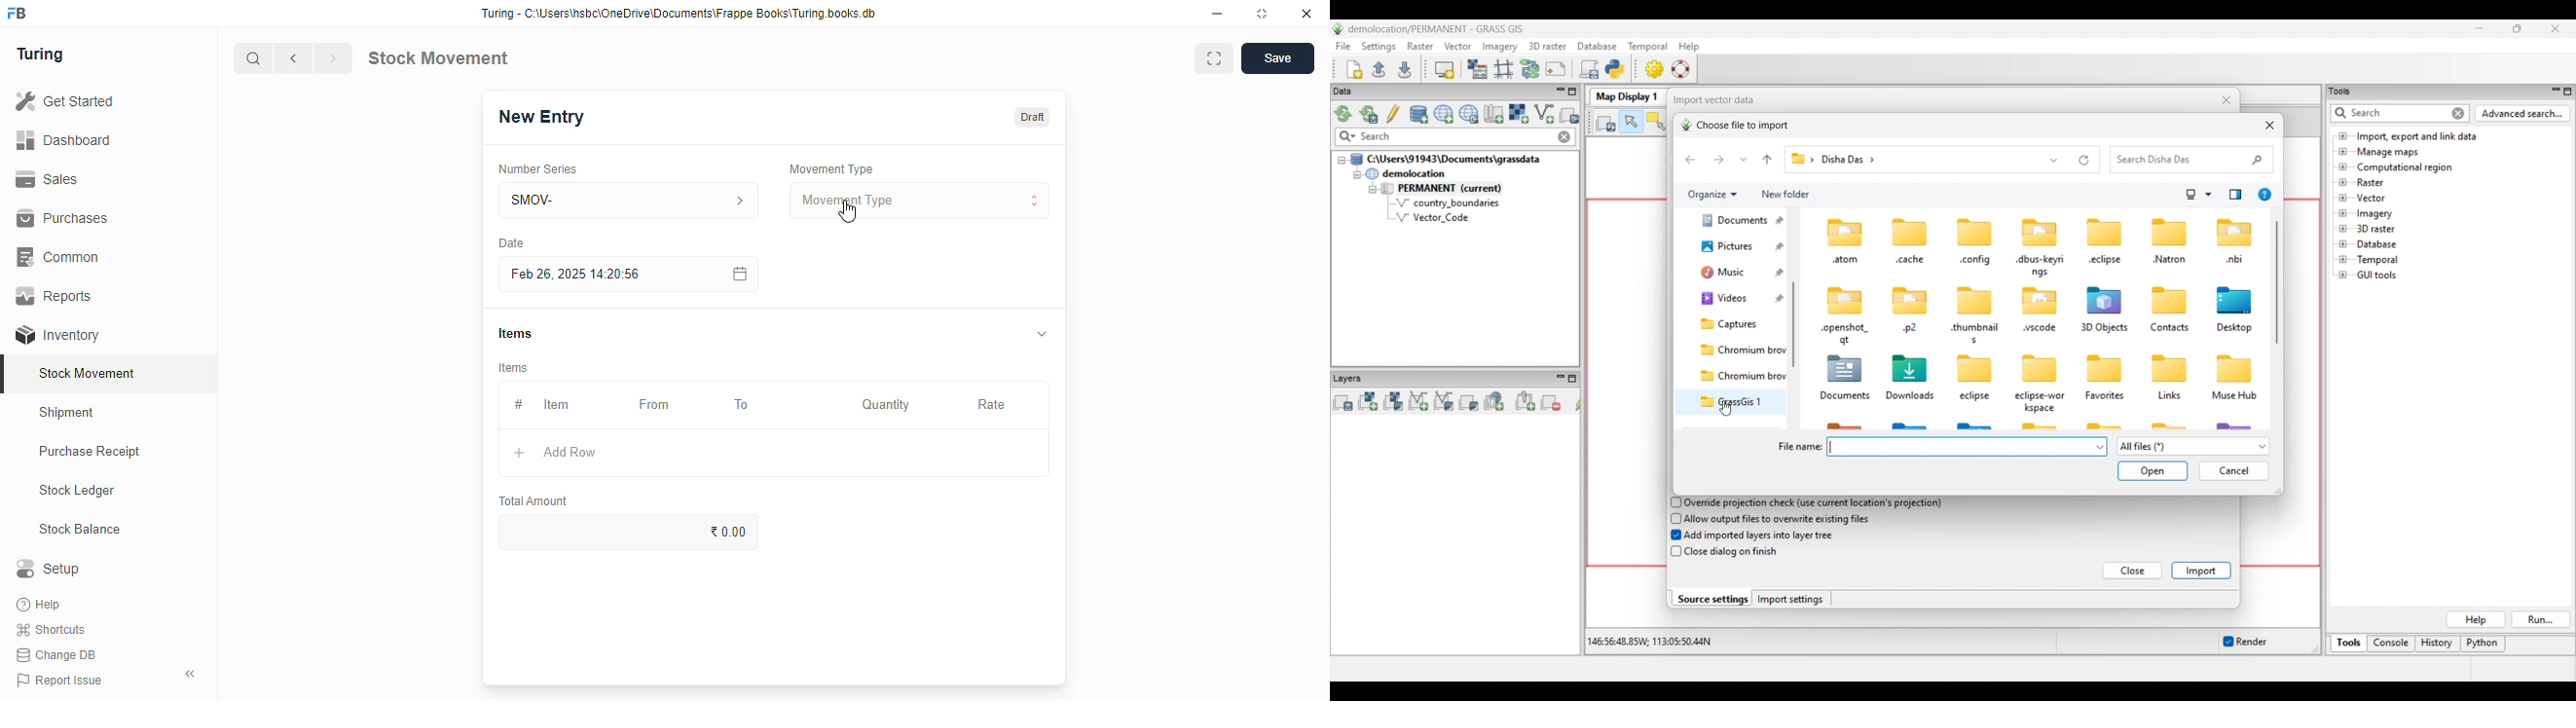 This screenshot has width=2576, height=728. What do you see at coordinates (333, 58) in the screenshot?
I see `next` at bounding box center [333, 58].